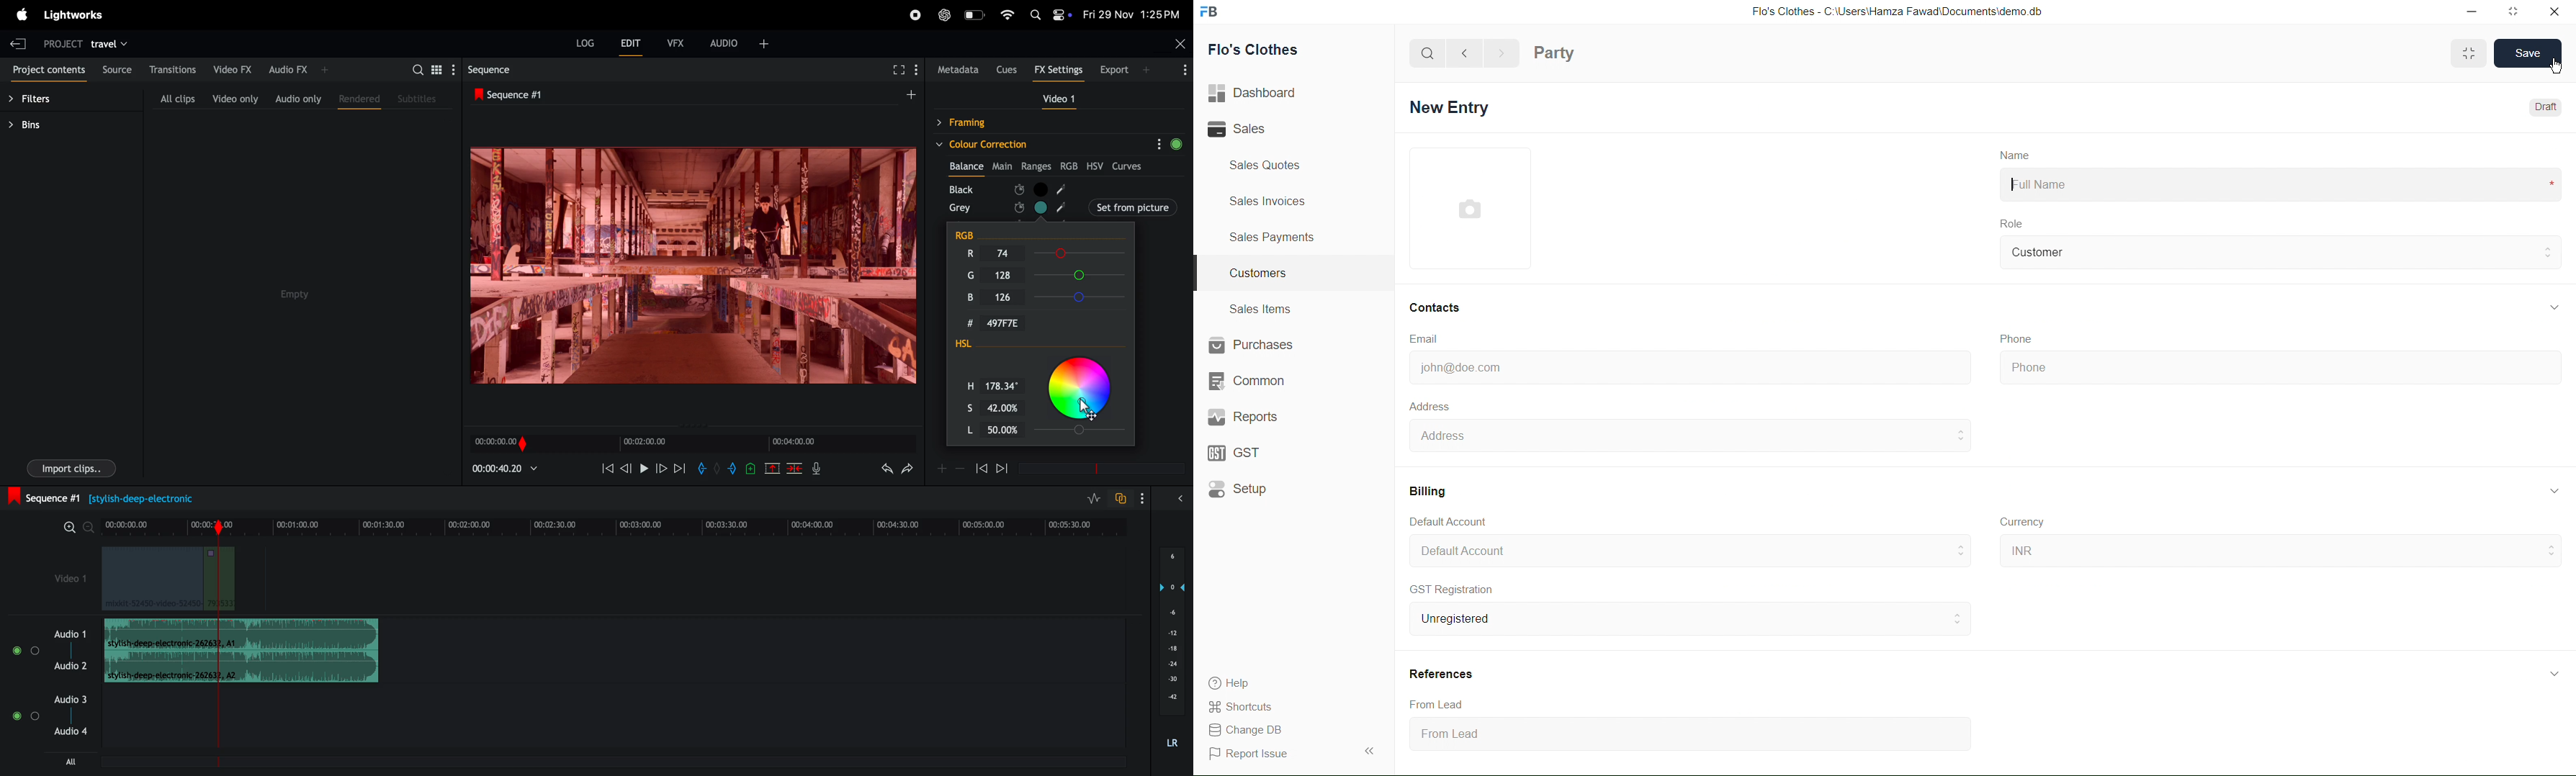 Image resolution: width=2576 pixels, height=784 pixels. I want to click on Shortcuts, so click(1249, 706).